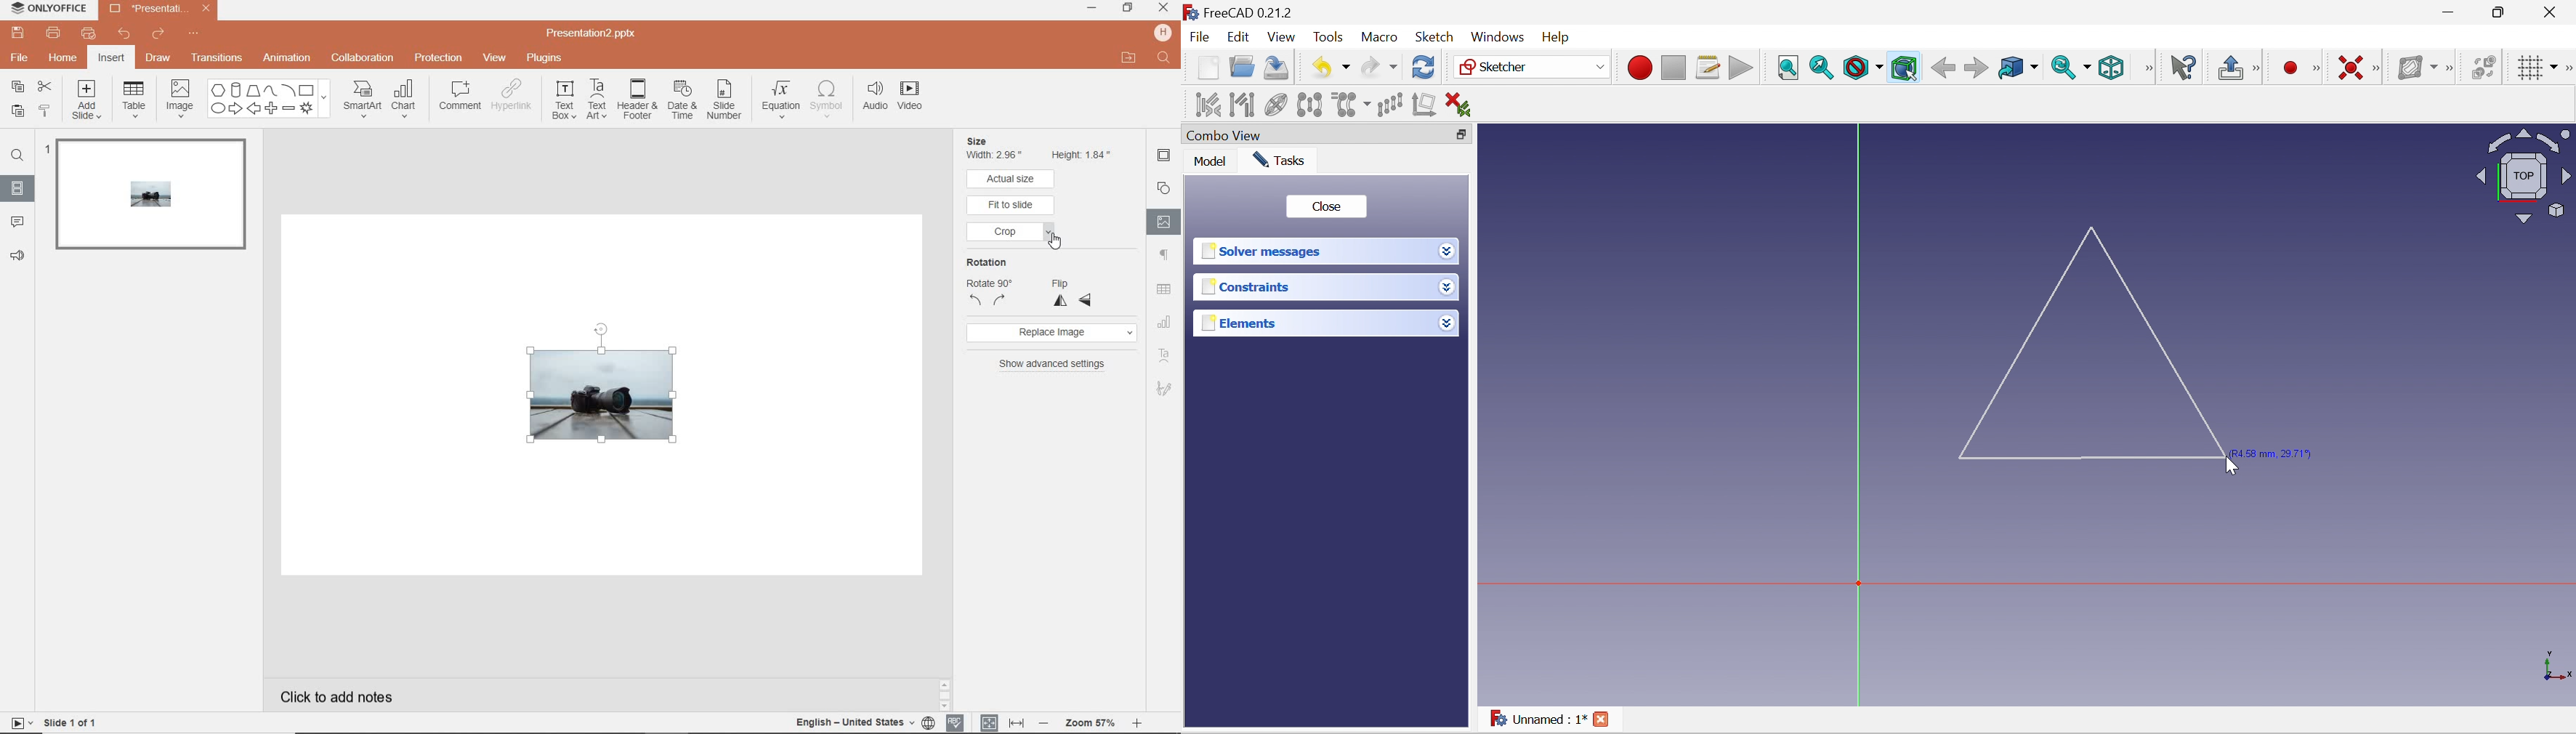 This screenshot has width=2576, height=756. Describe the element at coordinates (1054, 333) in the screenshot. I see `replace image` at that location.